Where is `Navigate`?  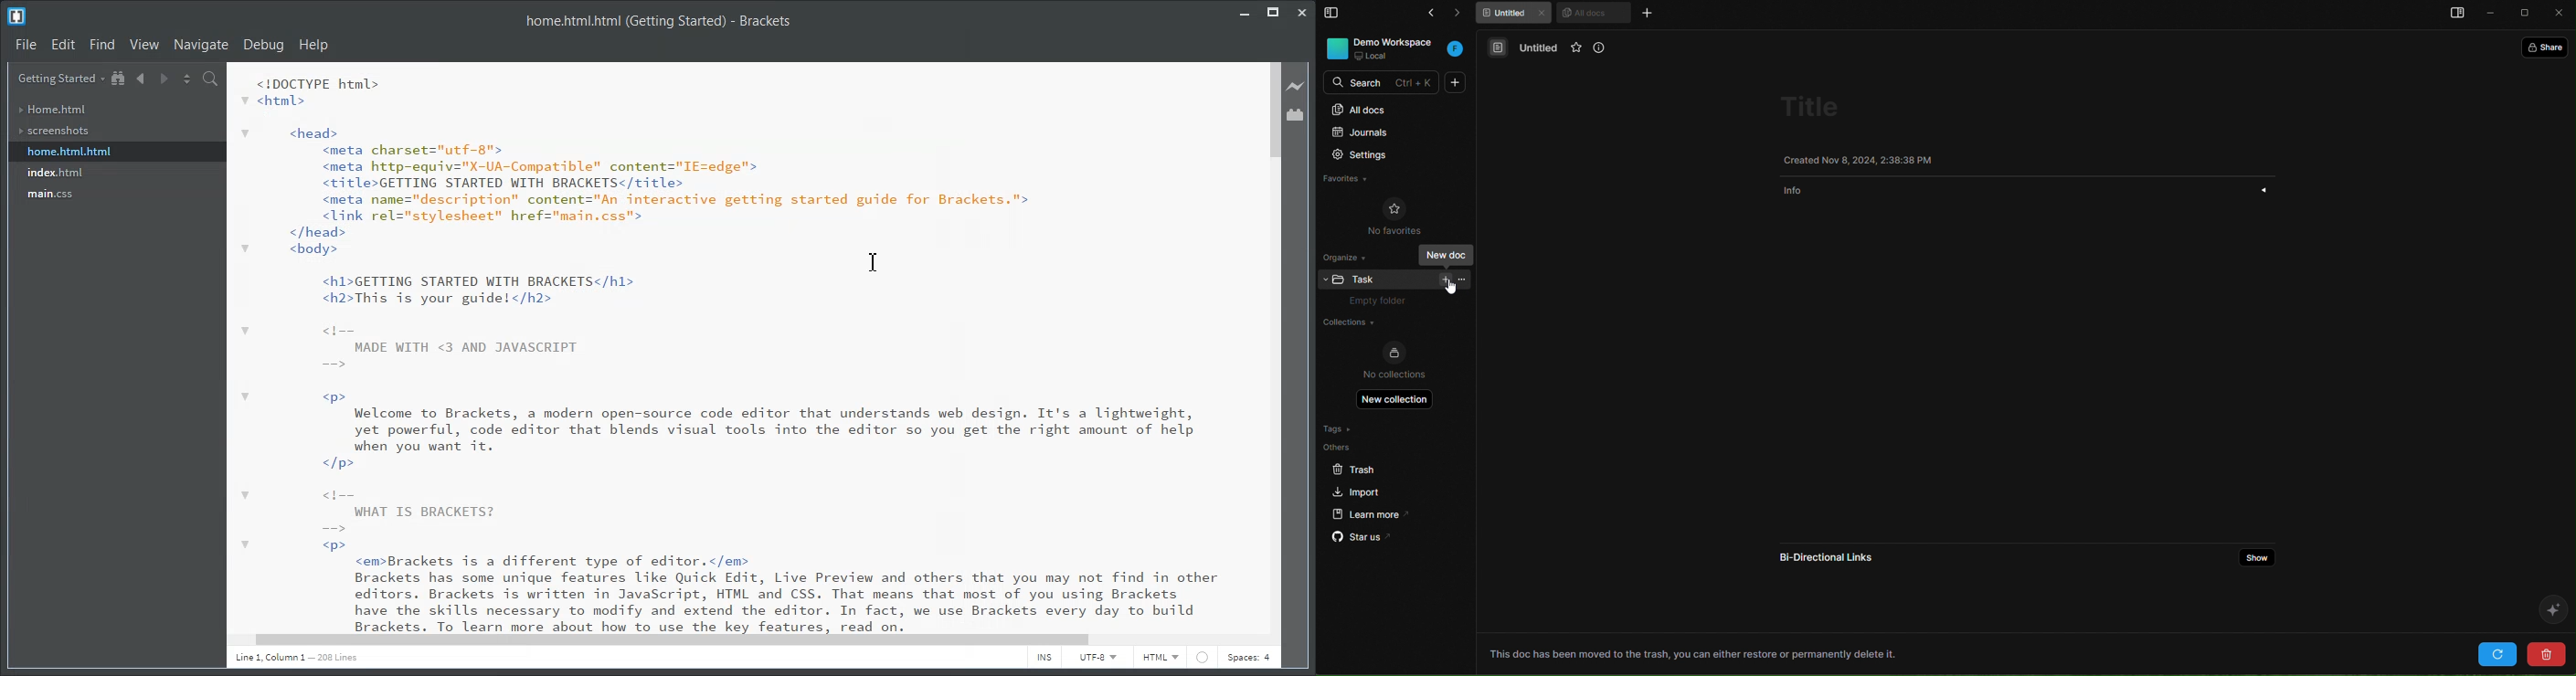 Navigate is located at coordinates (201, 44).